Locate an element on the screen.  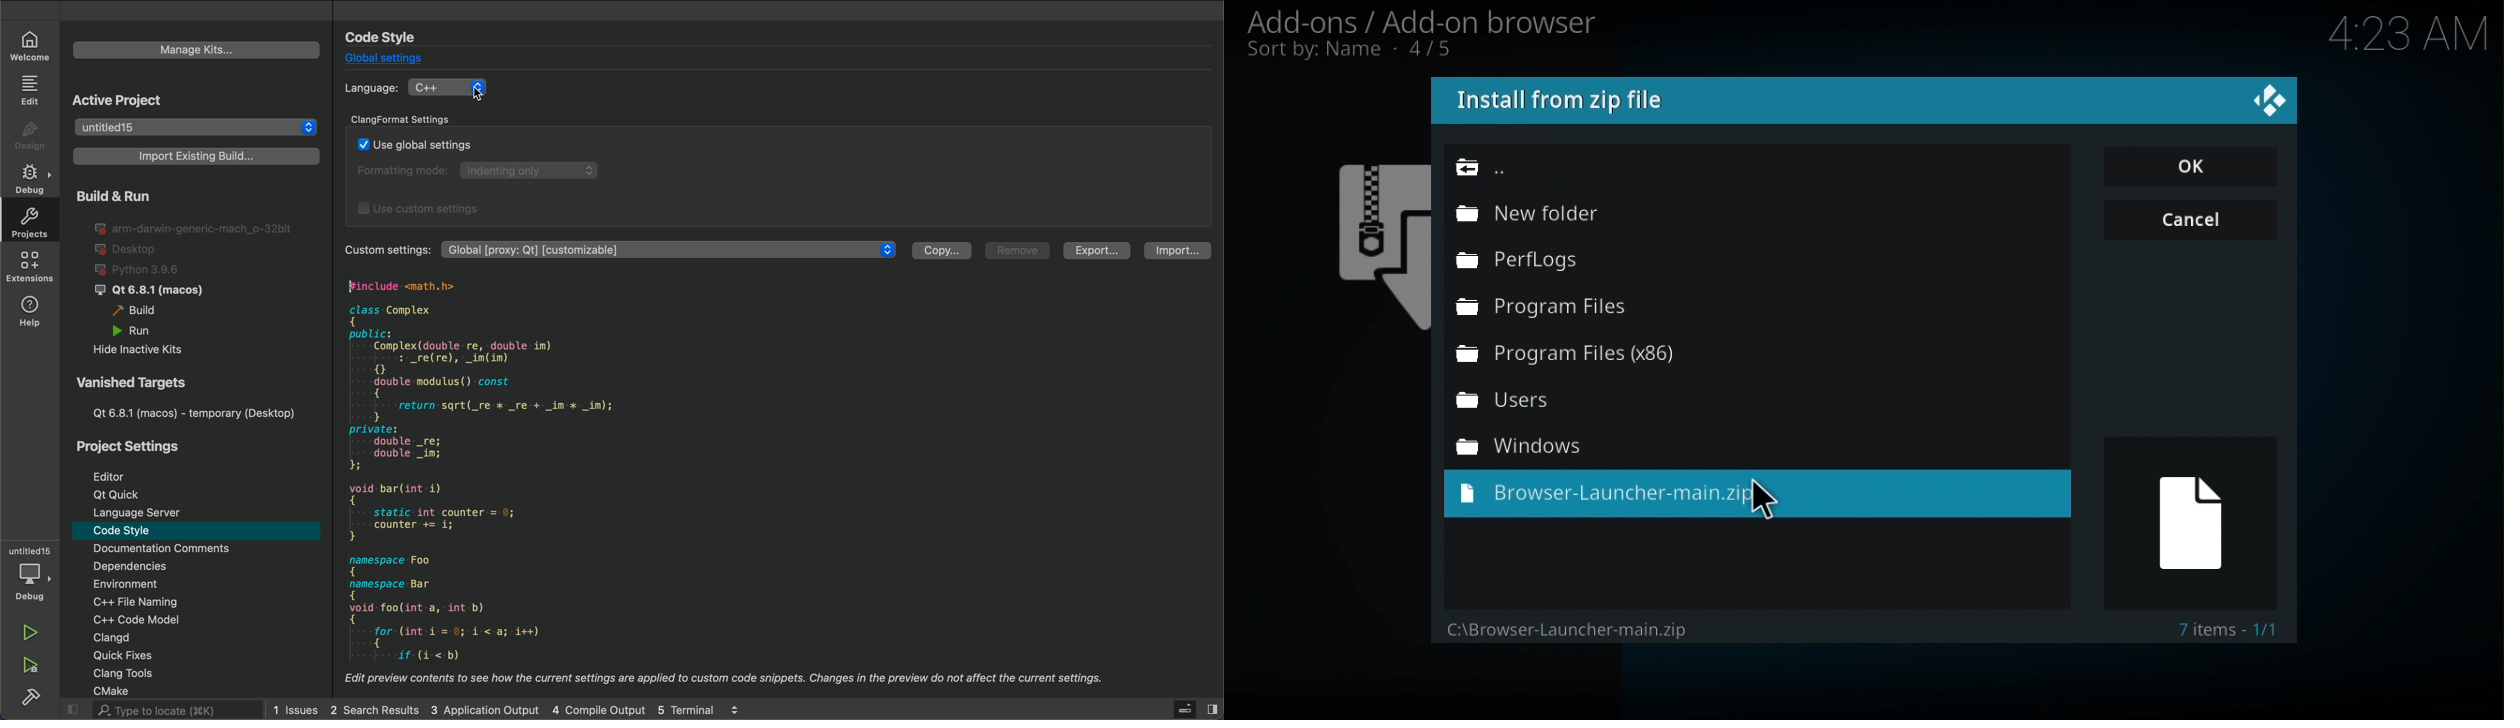
ok is located at coordinates (2193, 169).